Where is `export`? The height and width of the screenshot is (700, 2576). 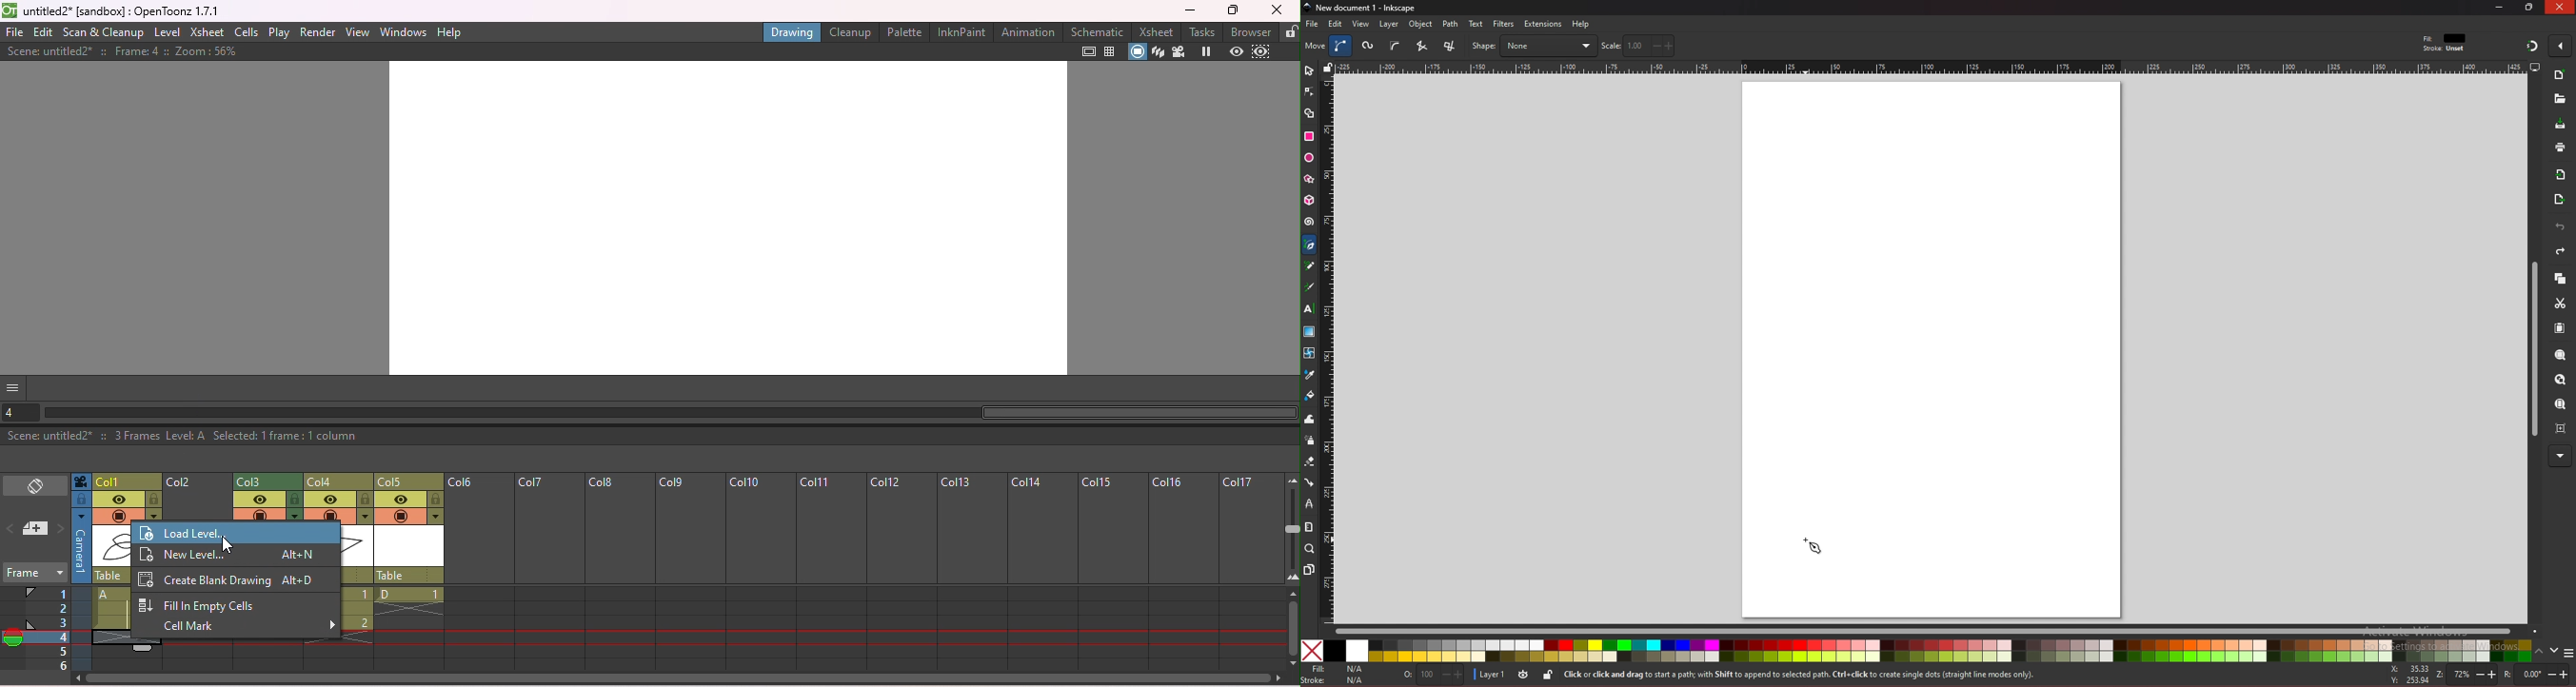 export is located at coordinates (2560, 200).